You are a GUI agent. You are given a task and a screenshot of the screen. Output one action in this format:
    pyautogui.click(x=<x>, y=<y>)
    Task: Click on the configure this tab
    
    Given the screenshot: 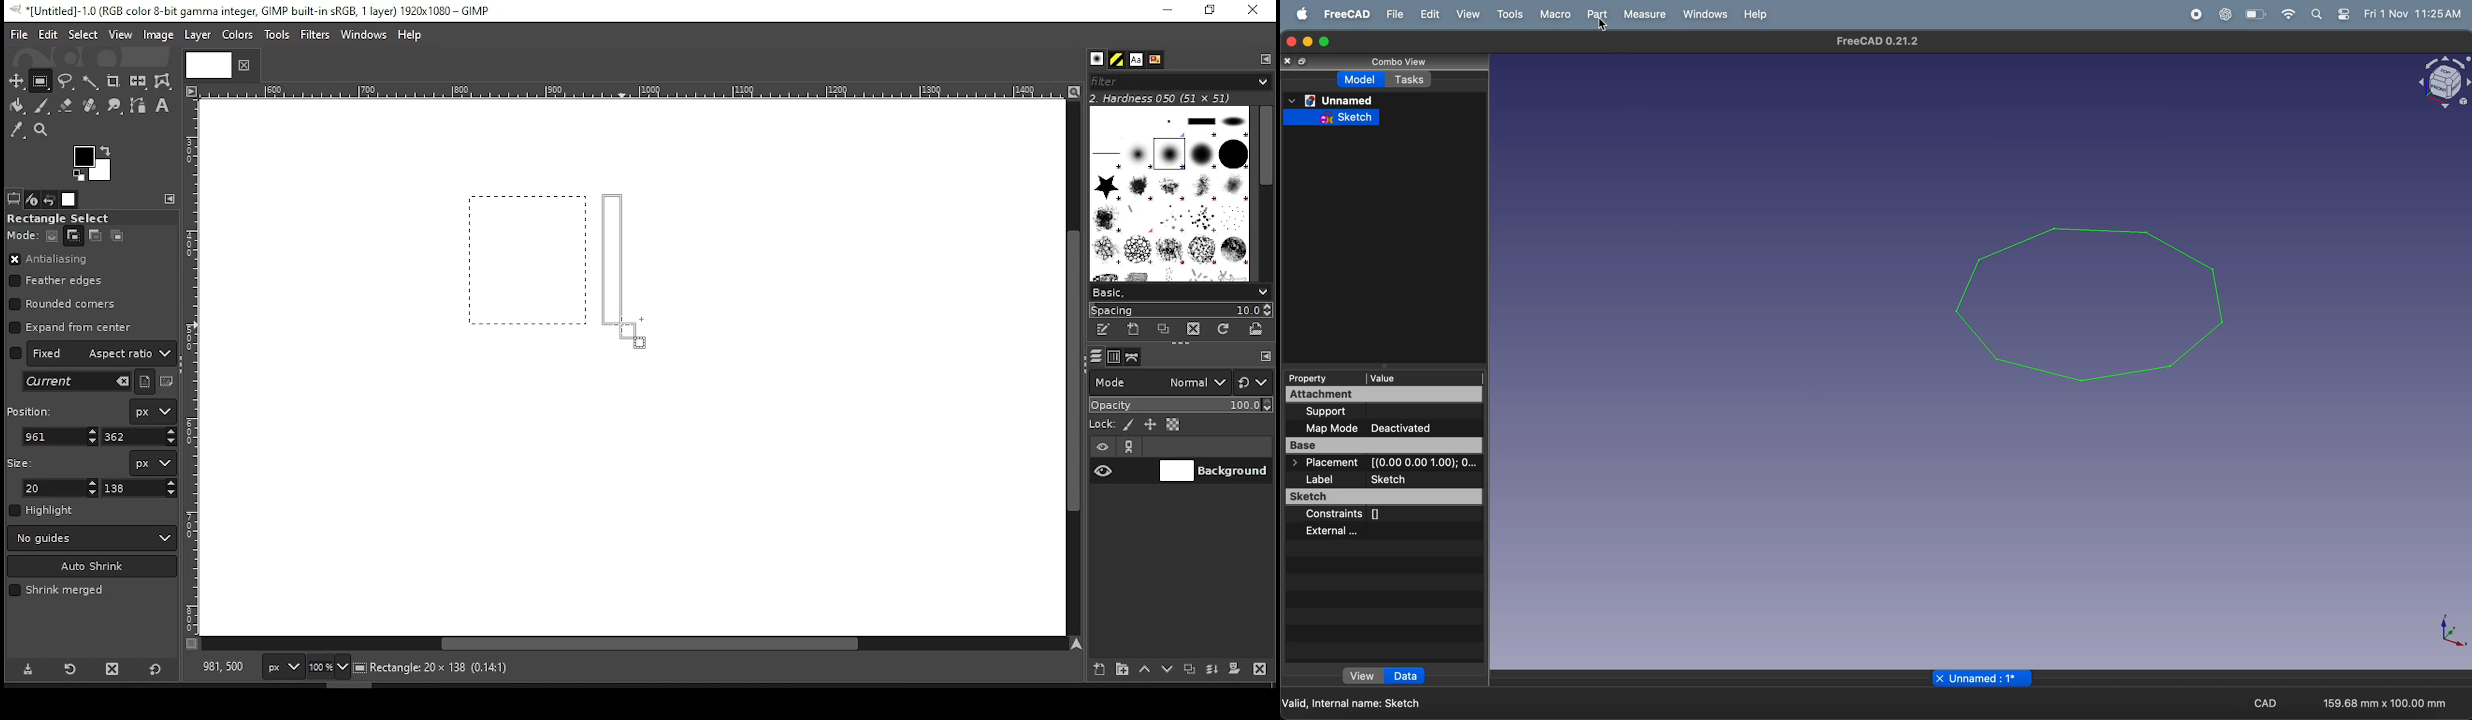 What is the action you would take?
    pyautogui.click(x=1266, y=358)
    